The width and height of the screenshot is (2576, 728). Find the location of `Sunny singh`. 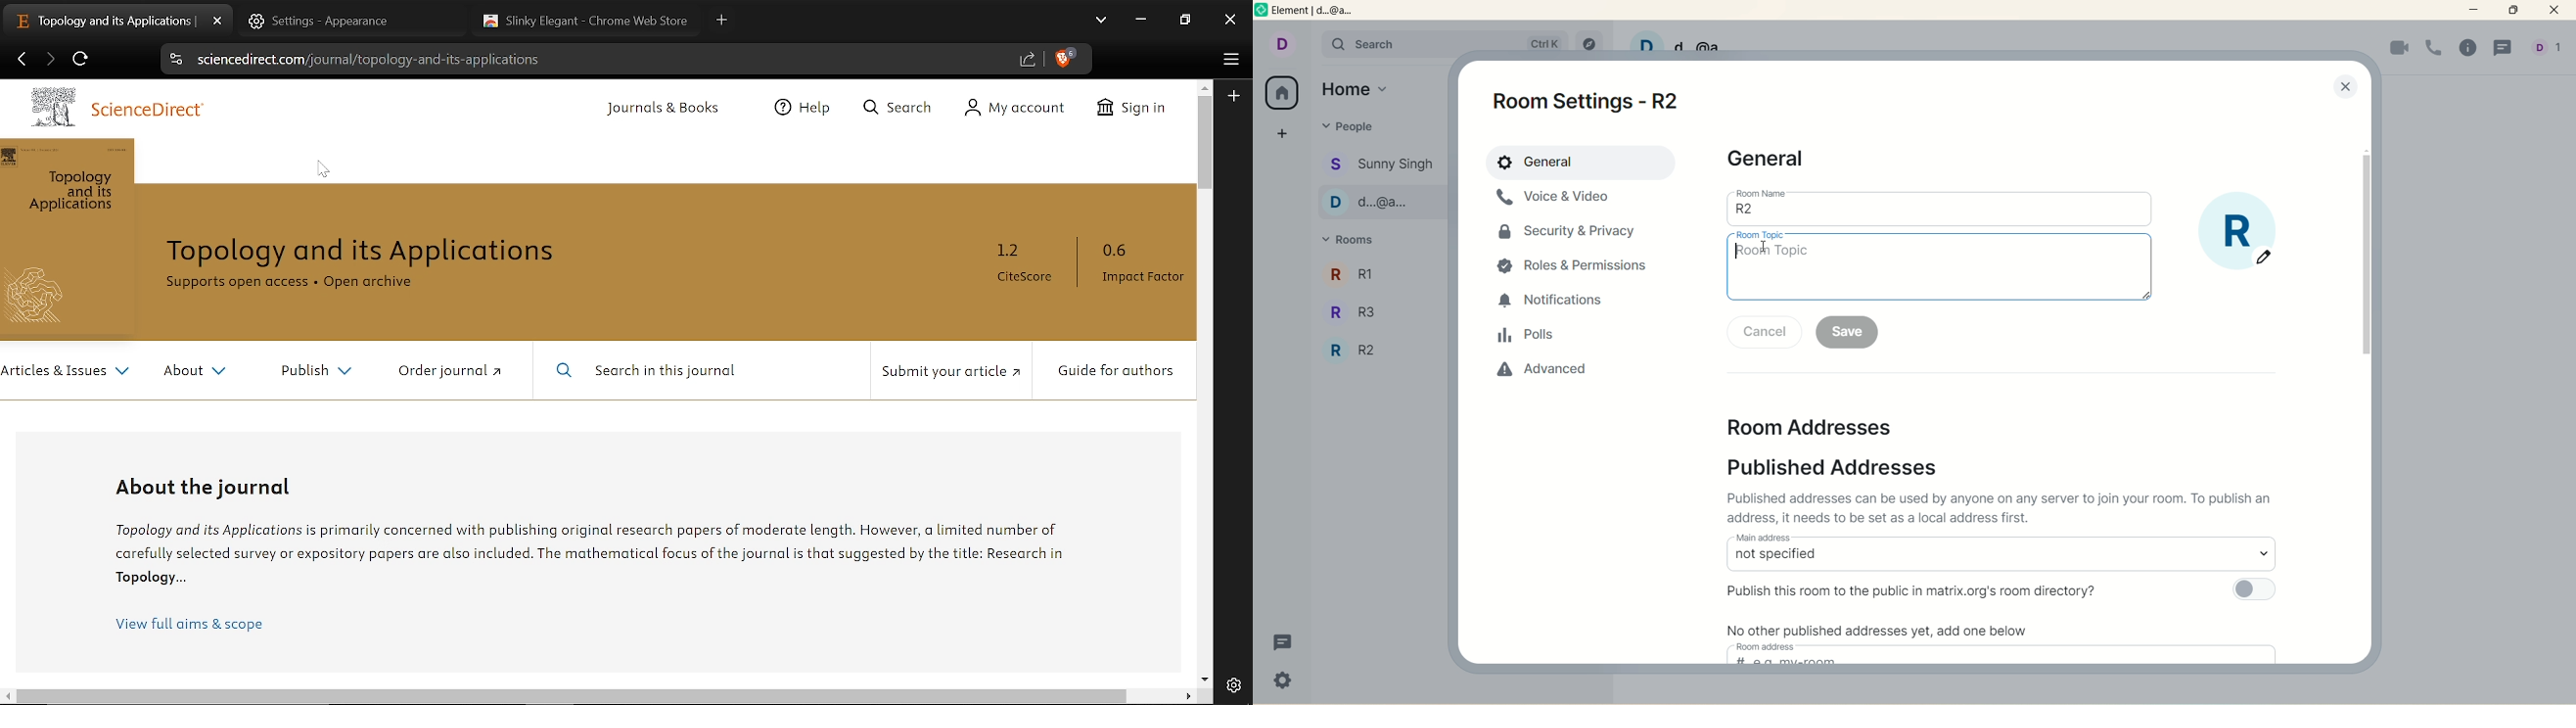

Sunny singh is located at coordinates (1382, 164).